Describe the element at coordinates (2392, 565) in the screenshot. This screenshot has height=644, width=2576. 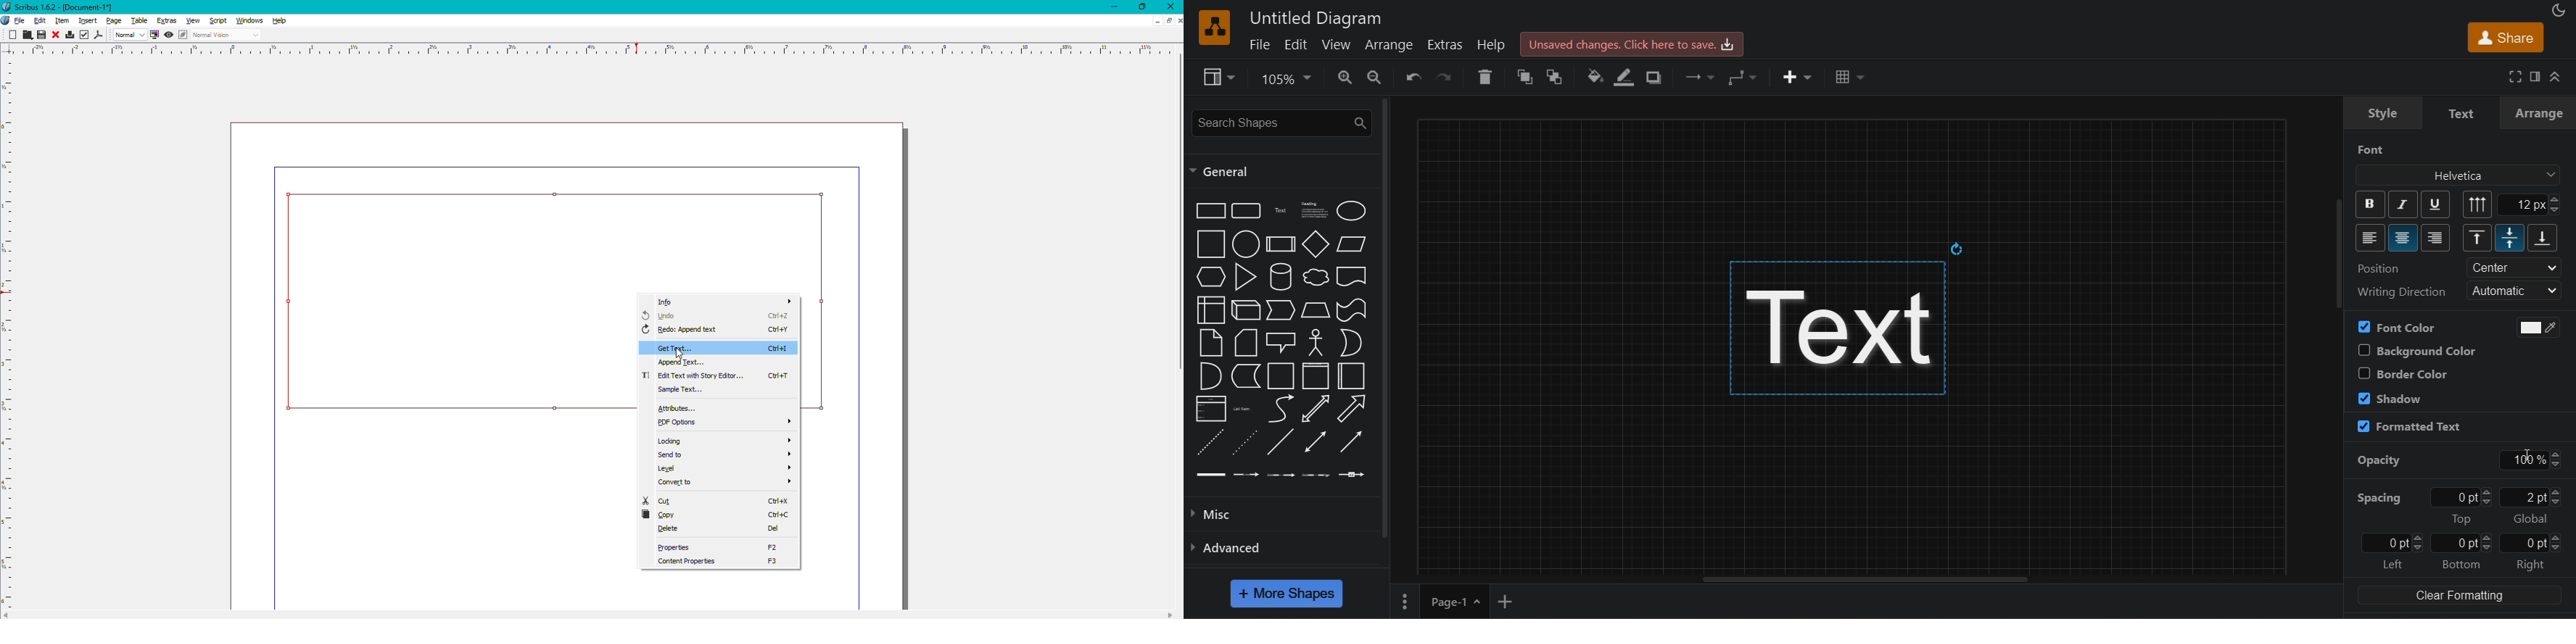
I see `left` at that location.